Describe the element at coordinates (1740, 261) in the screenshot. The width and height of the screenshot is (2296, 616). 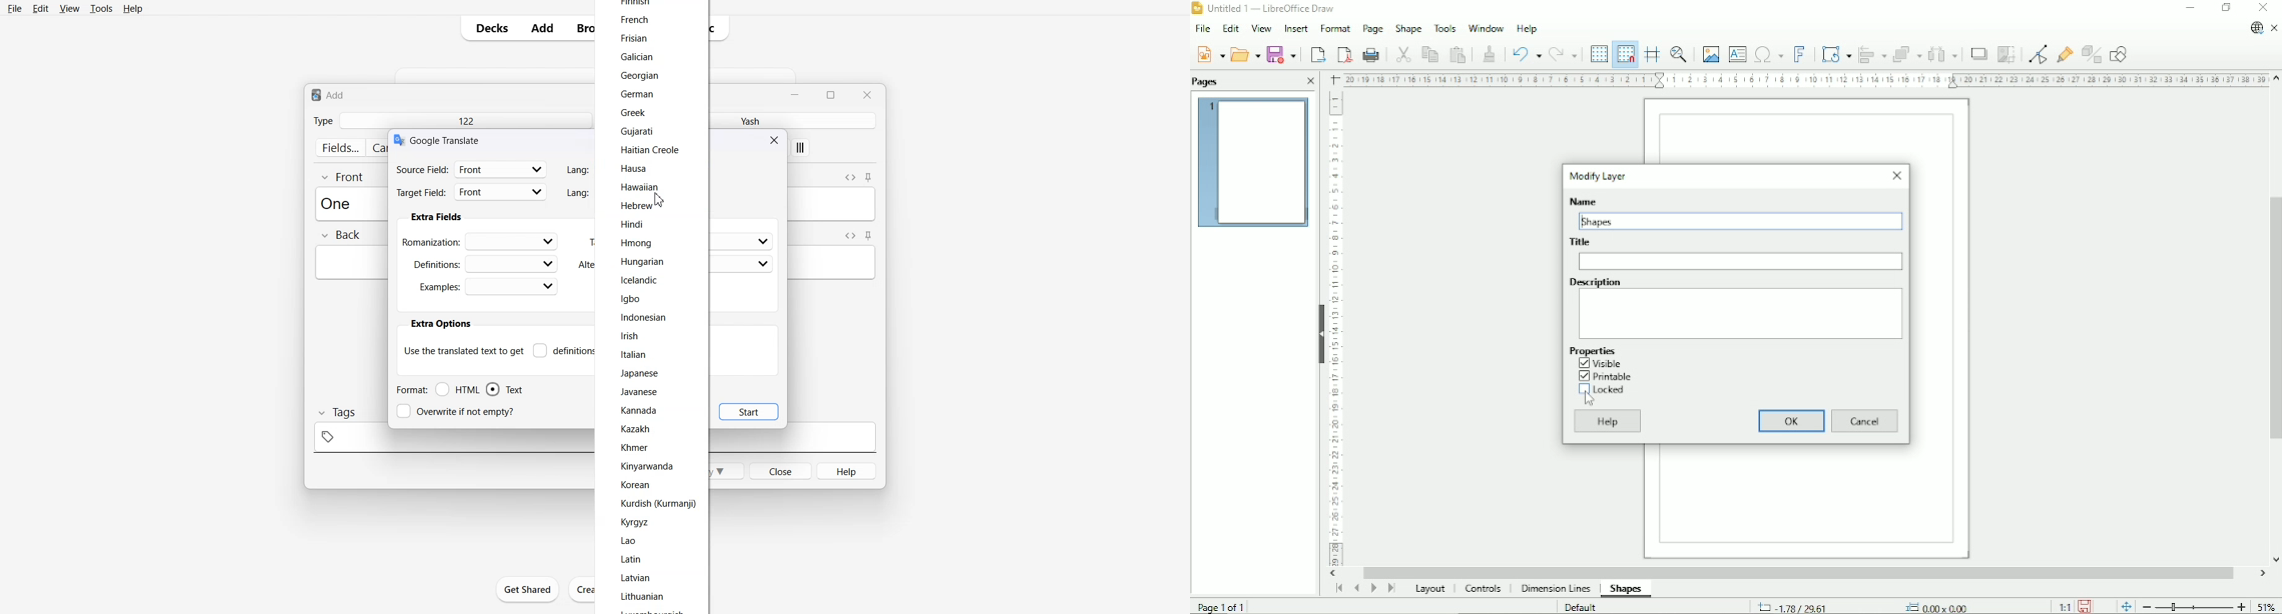
I see `Title` at that location.